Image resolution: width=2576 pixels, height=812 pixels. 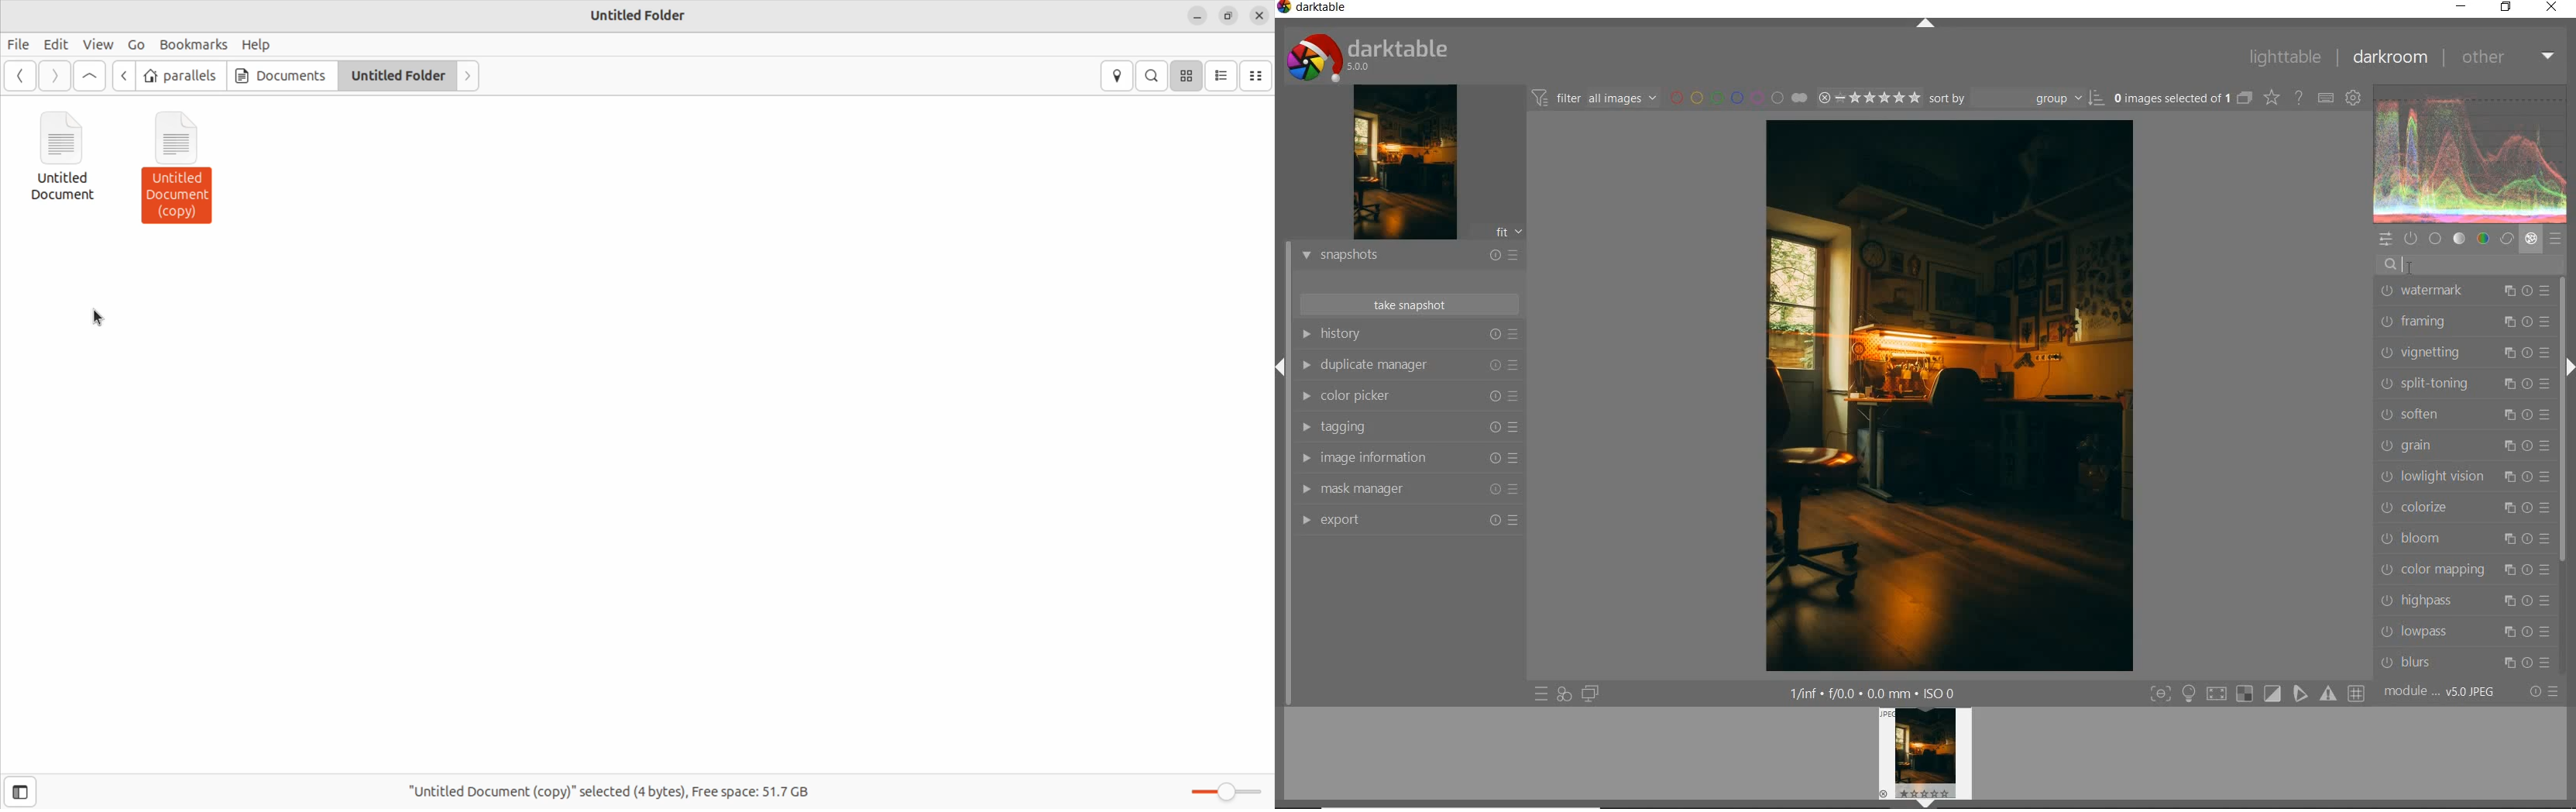 What do you see at coordinates (1874, 692) in the screenshot?
I see `other display information` at bounding box center [1874, 692].